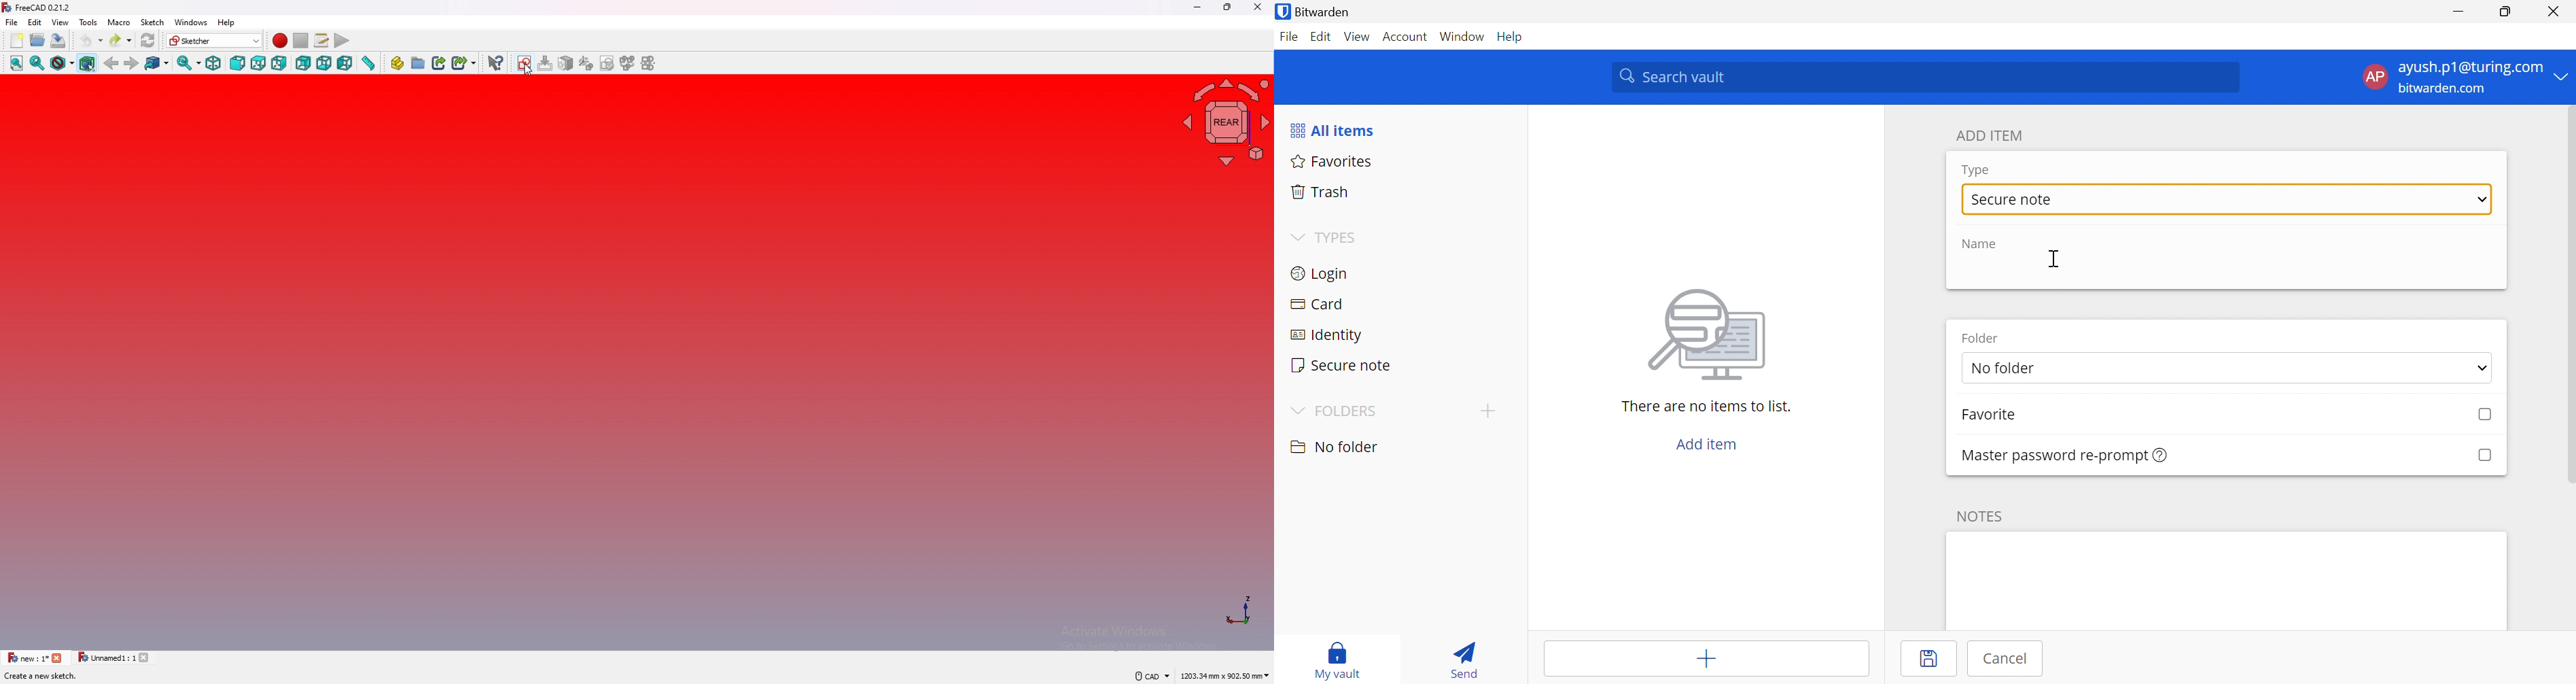 The image size is (2576, 700). What do you see at coordinates (38, 40) in the screenshot?
I see `open` at bounding box center [38, 40].